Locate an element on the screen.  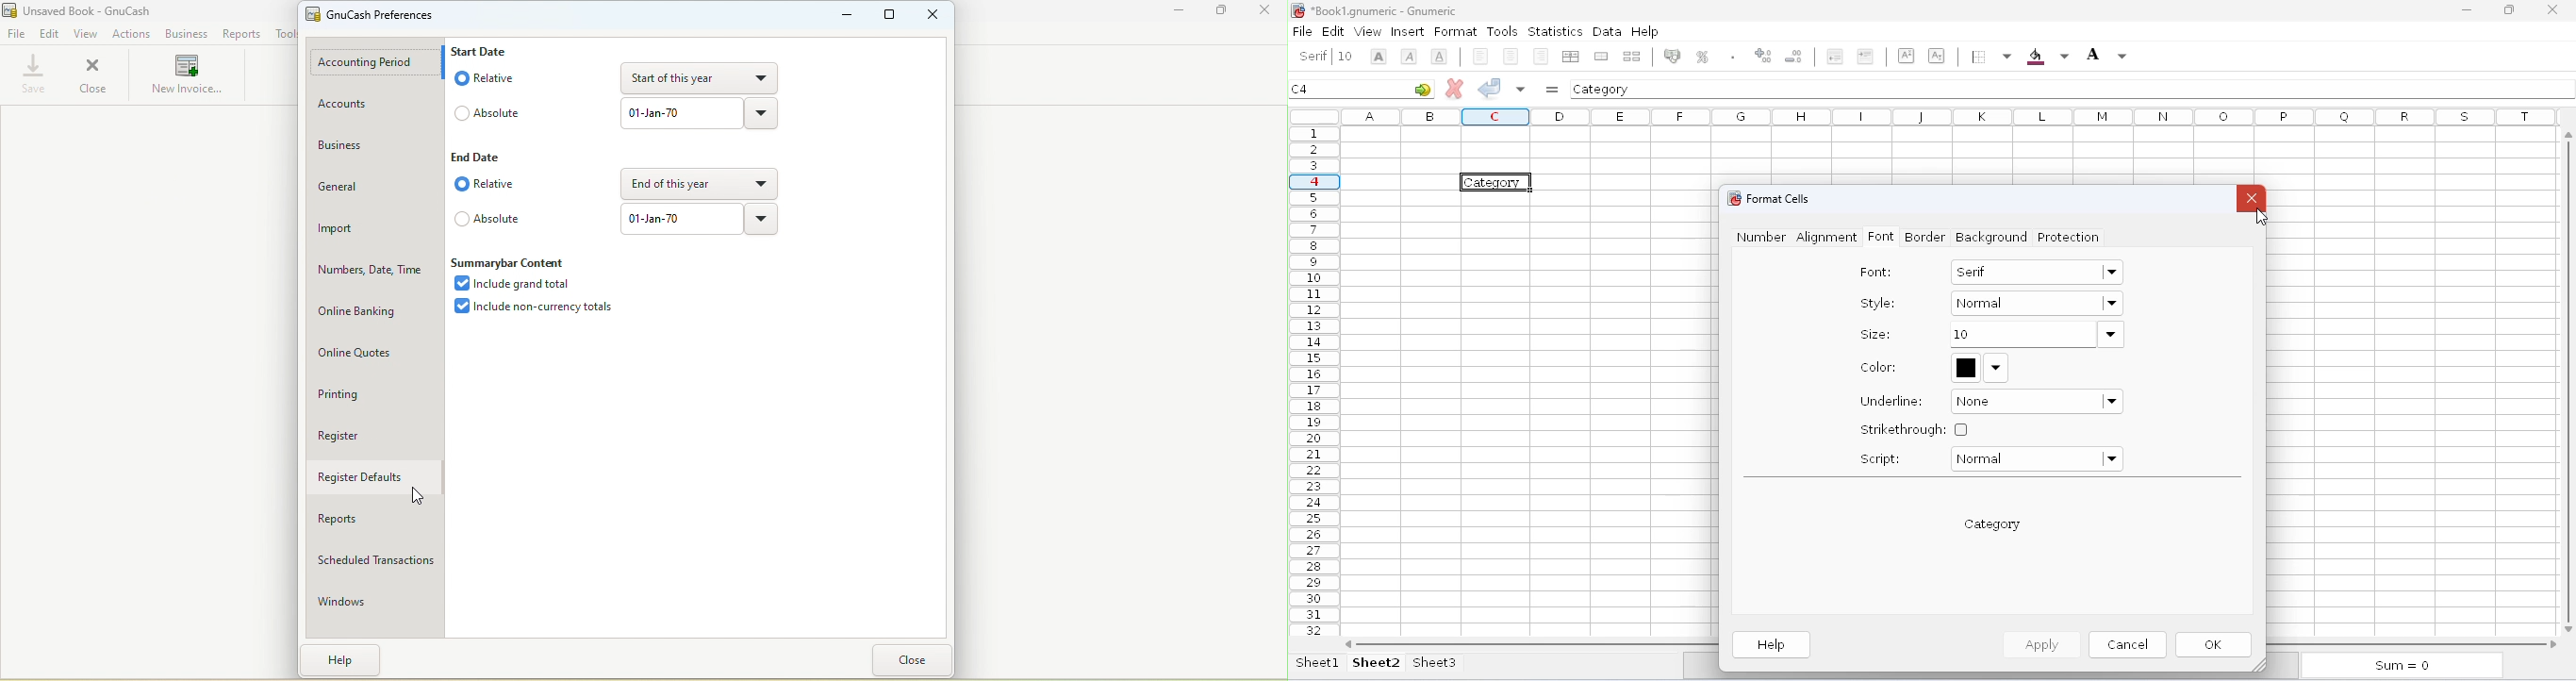
vertical scroll bar is located at coordinates (2571, 379).